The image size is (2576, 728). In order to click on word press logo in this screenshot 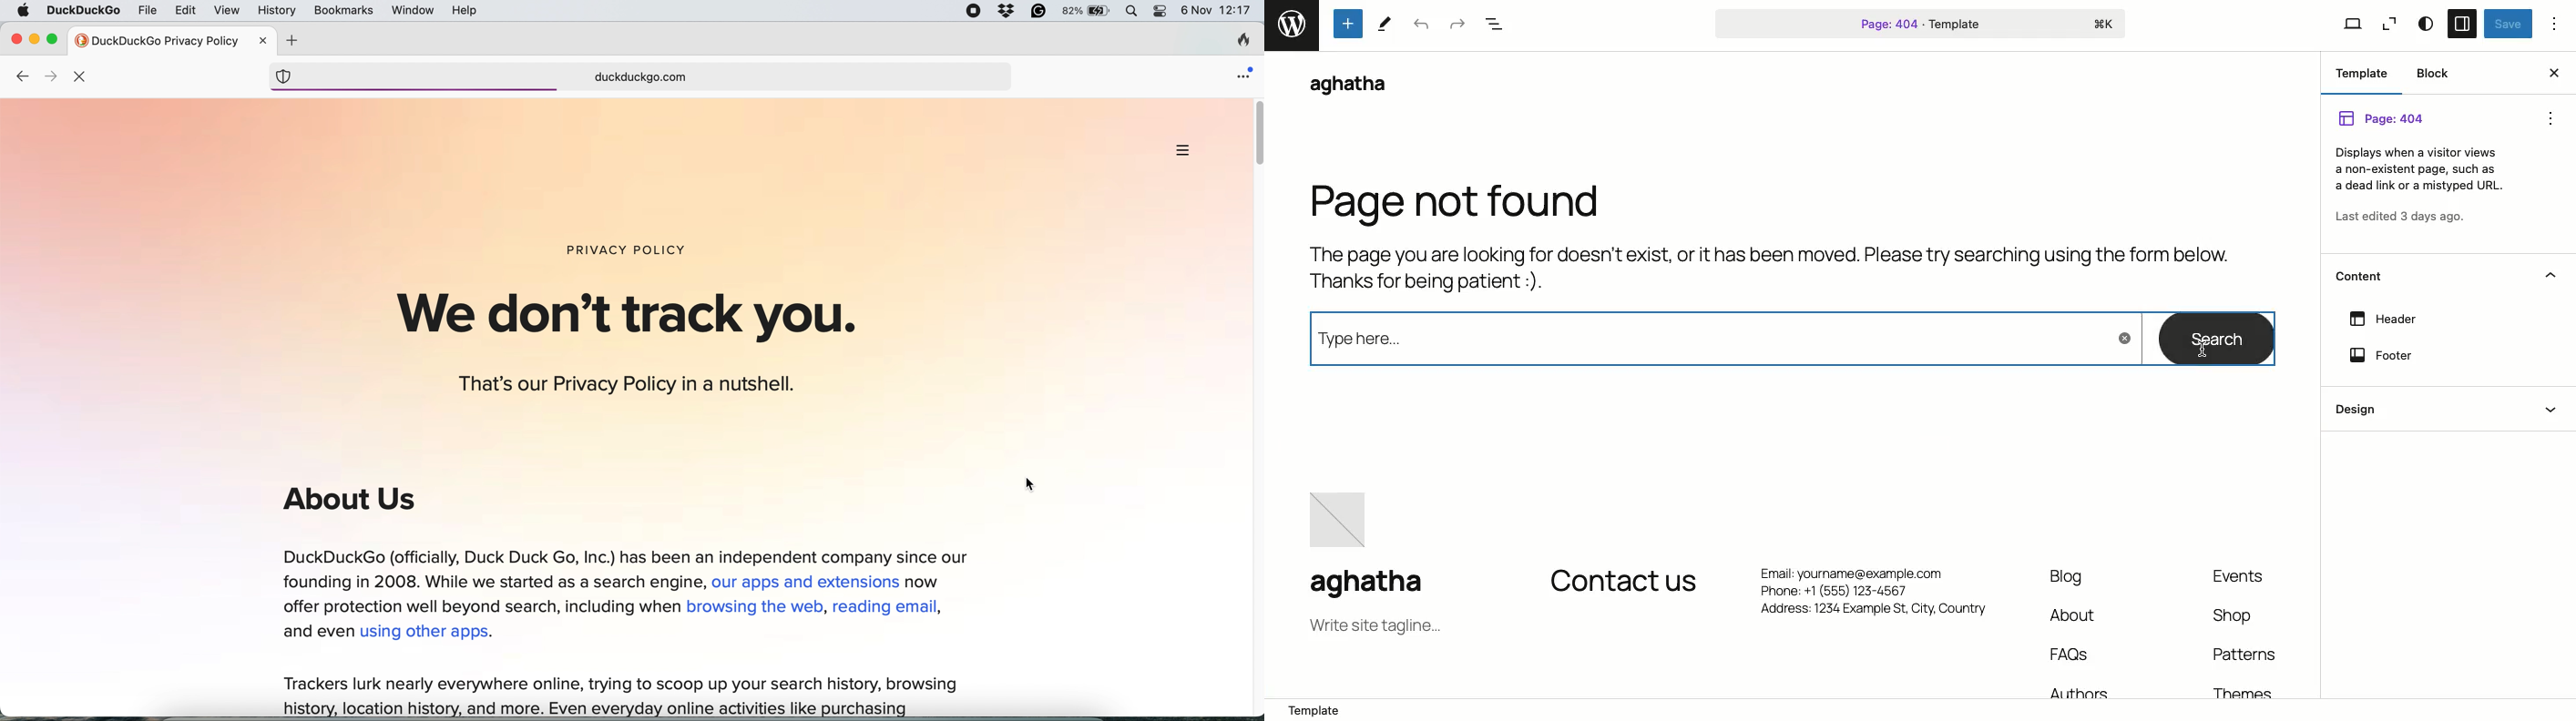, I will do `click(1291, 25)`.